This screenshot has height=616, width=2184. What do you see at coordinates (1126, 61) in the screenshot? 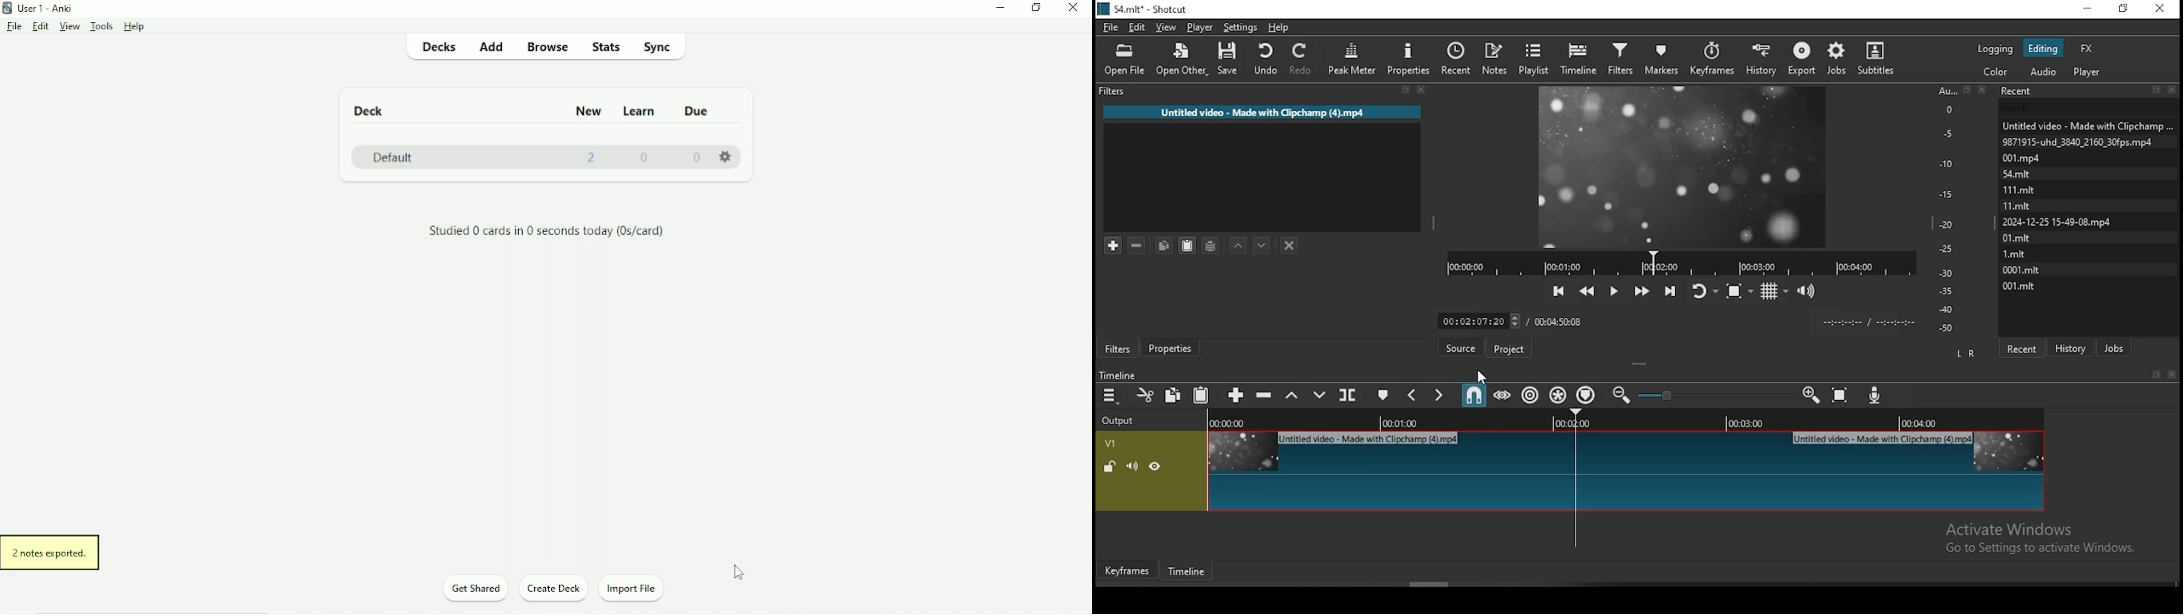
I see `open file` at bounding box center [1126, 61].